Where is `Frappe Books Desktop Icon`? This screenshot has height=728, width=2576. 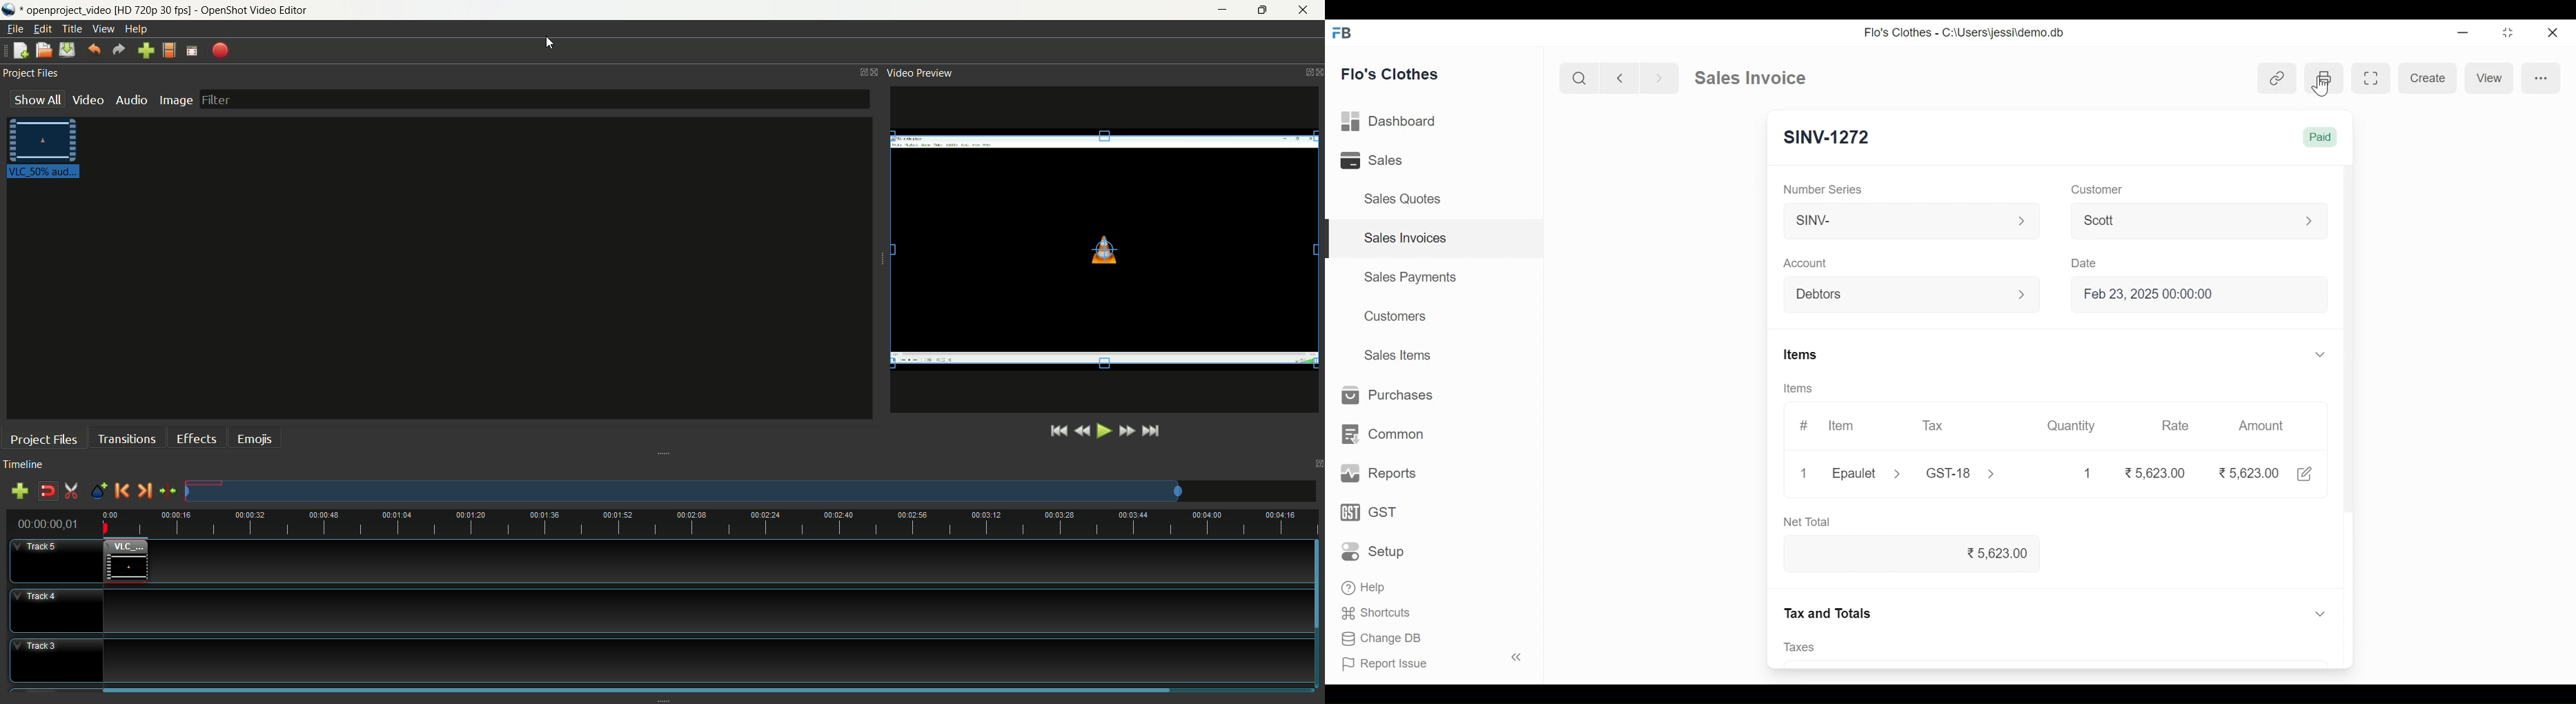
Frappe Books Desktop Icon is located at coordinates (1343, 33).